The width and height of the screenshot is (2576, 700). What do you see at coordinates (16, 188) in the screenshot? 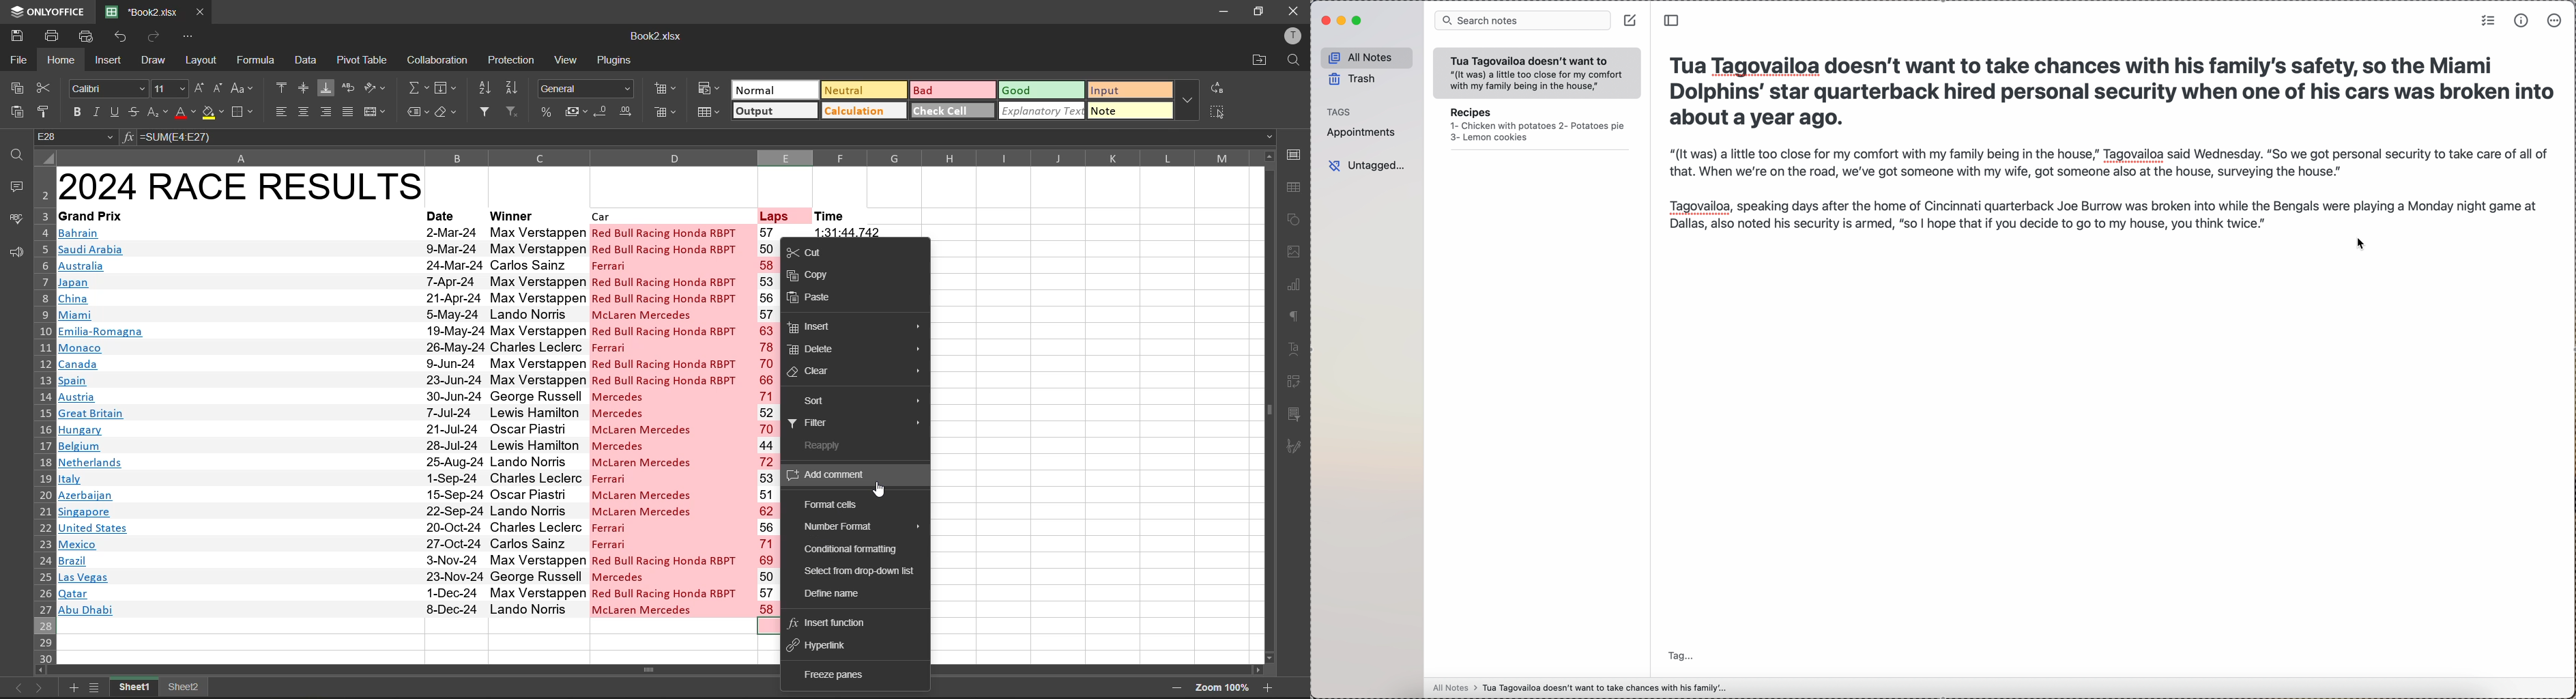
I see `comments` at bounding box center [16, 188].